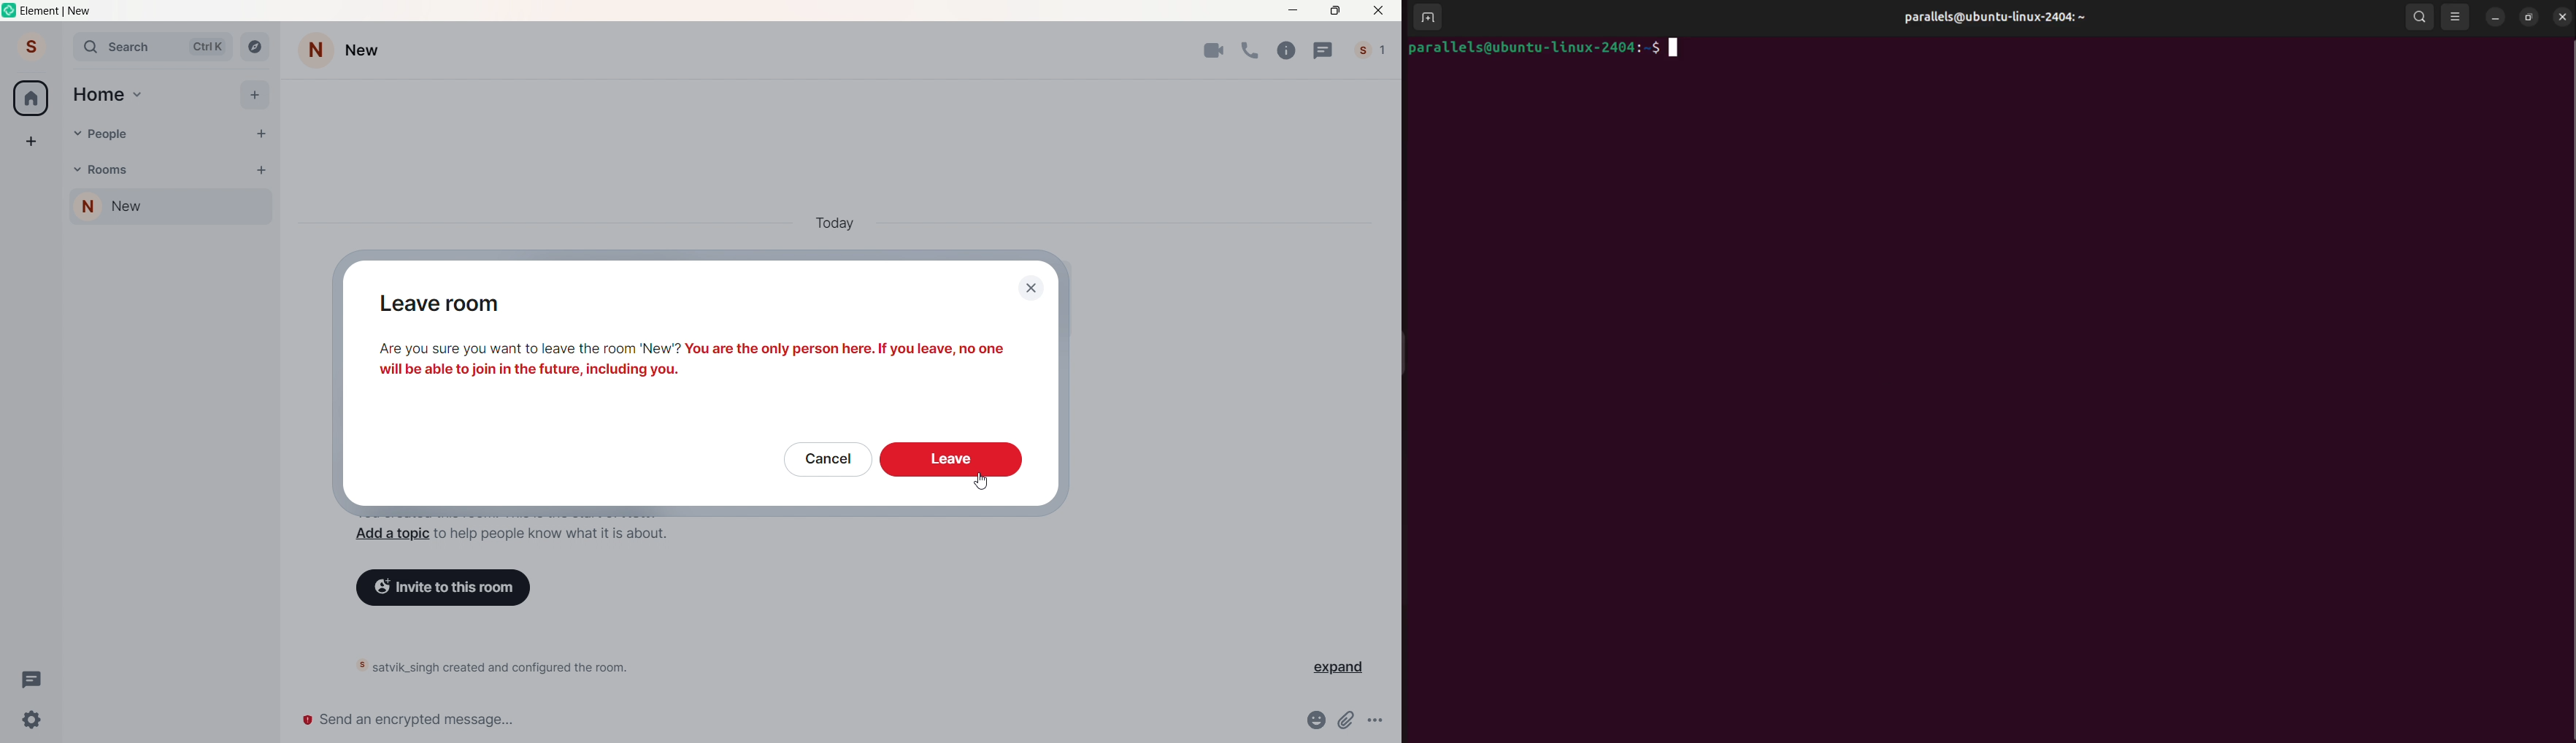 The height and width of the screenshot is (756, 2576). What do you see at coordinates (76, 167) in the screenshot?
I see `Rooms Dropdown` at bounding box center [76, 167].